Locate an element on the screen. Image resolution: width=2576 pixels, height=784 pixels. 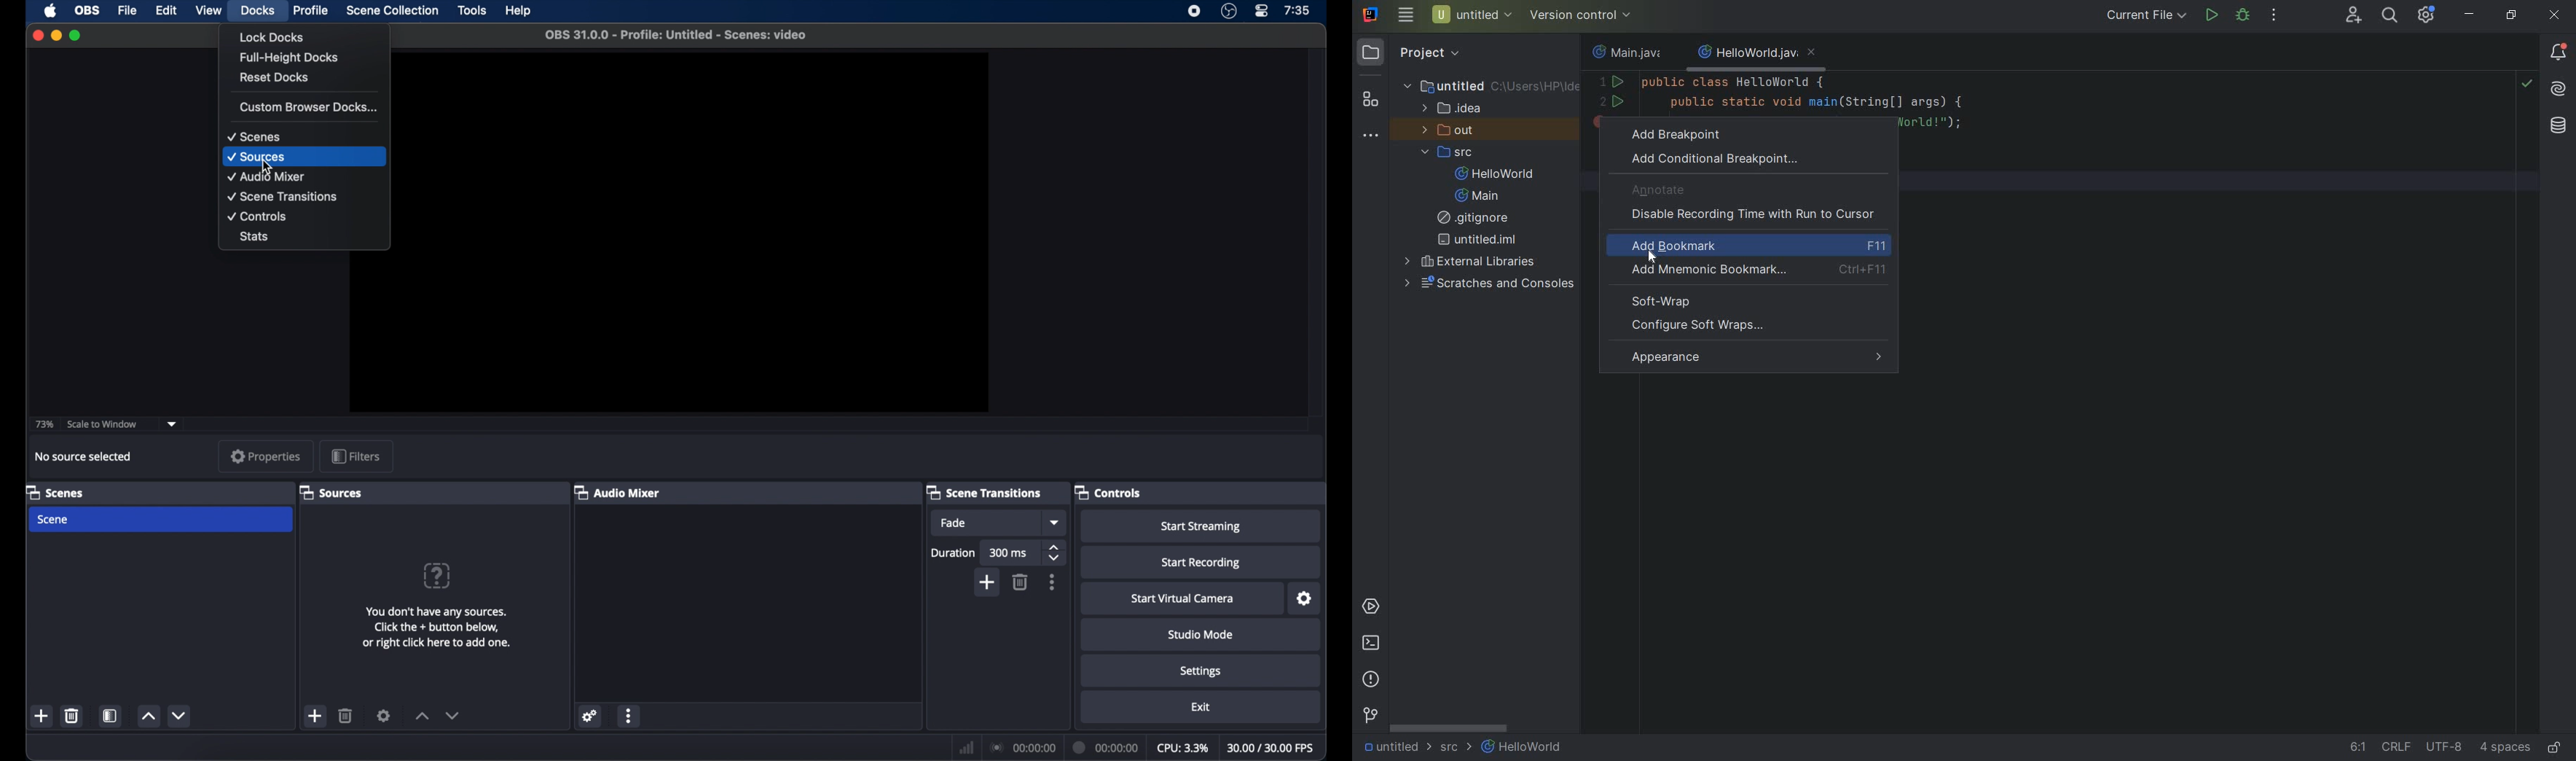
stats is located at coordinates (255, 236).